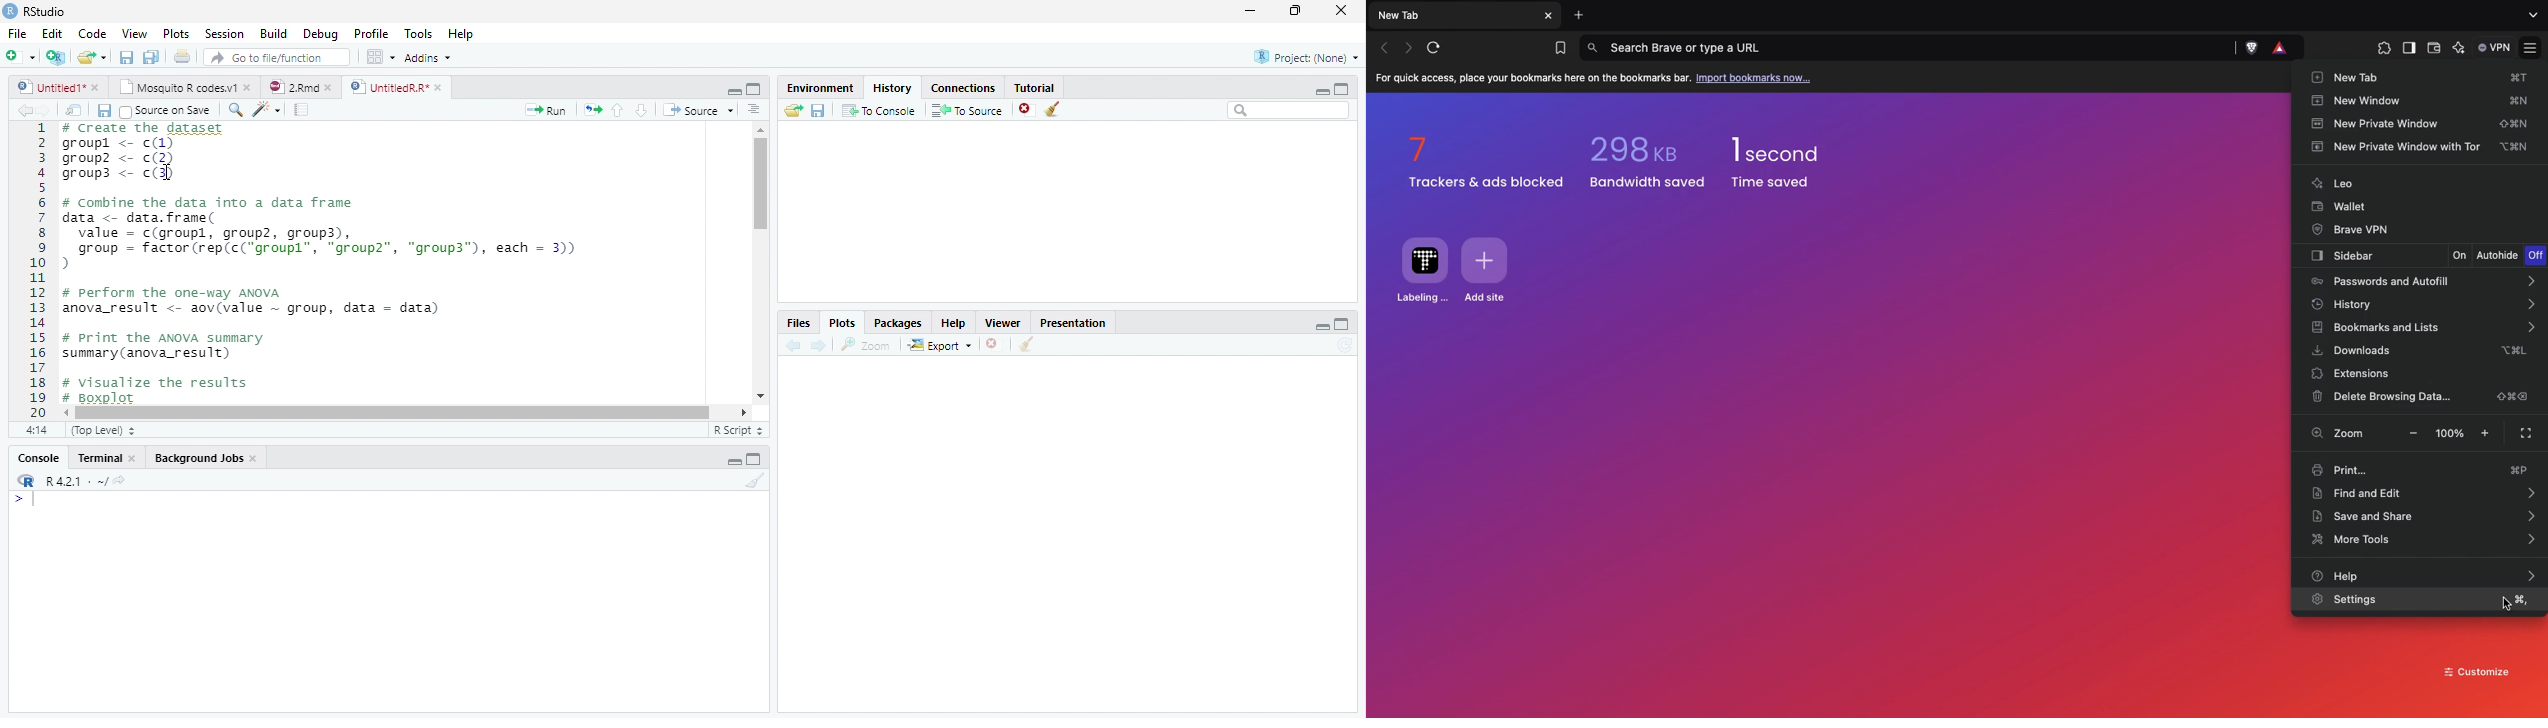 Image resolution: width=2548 pixels, height=728 pixels. Describe the element at coordinates (420, 33) in the screenshot. I see `Tools` at that location.